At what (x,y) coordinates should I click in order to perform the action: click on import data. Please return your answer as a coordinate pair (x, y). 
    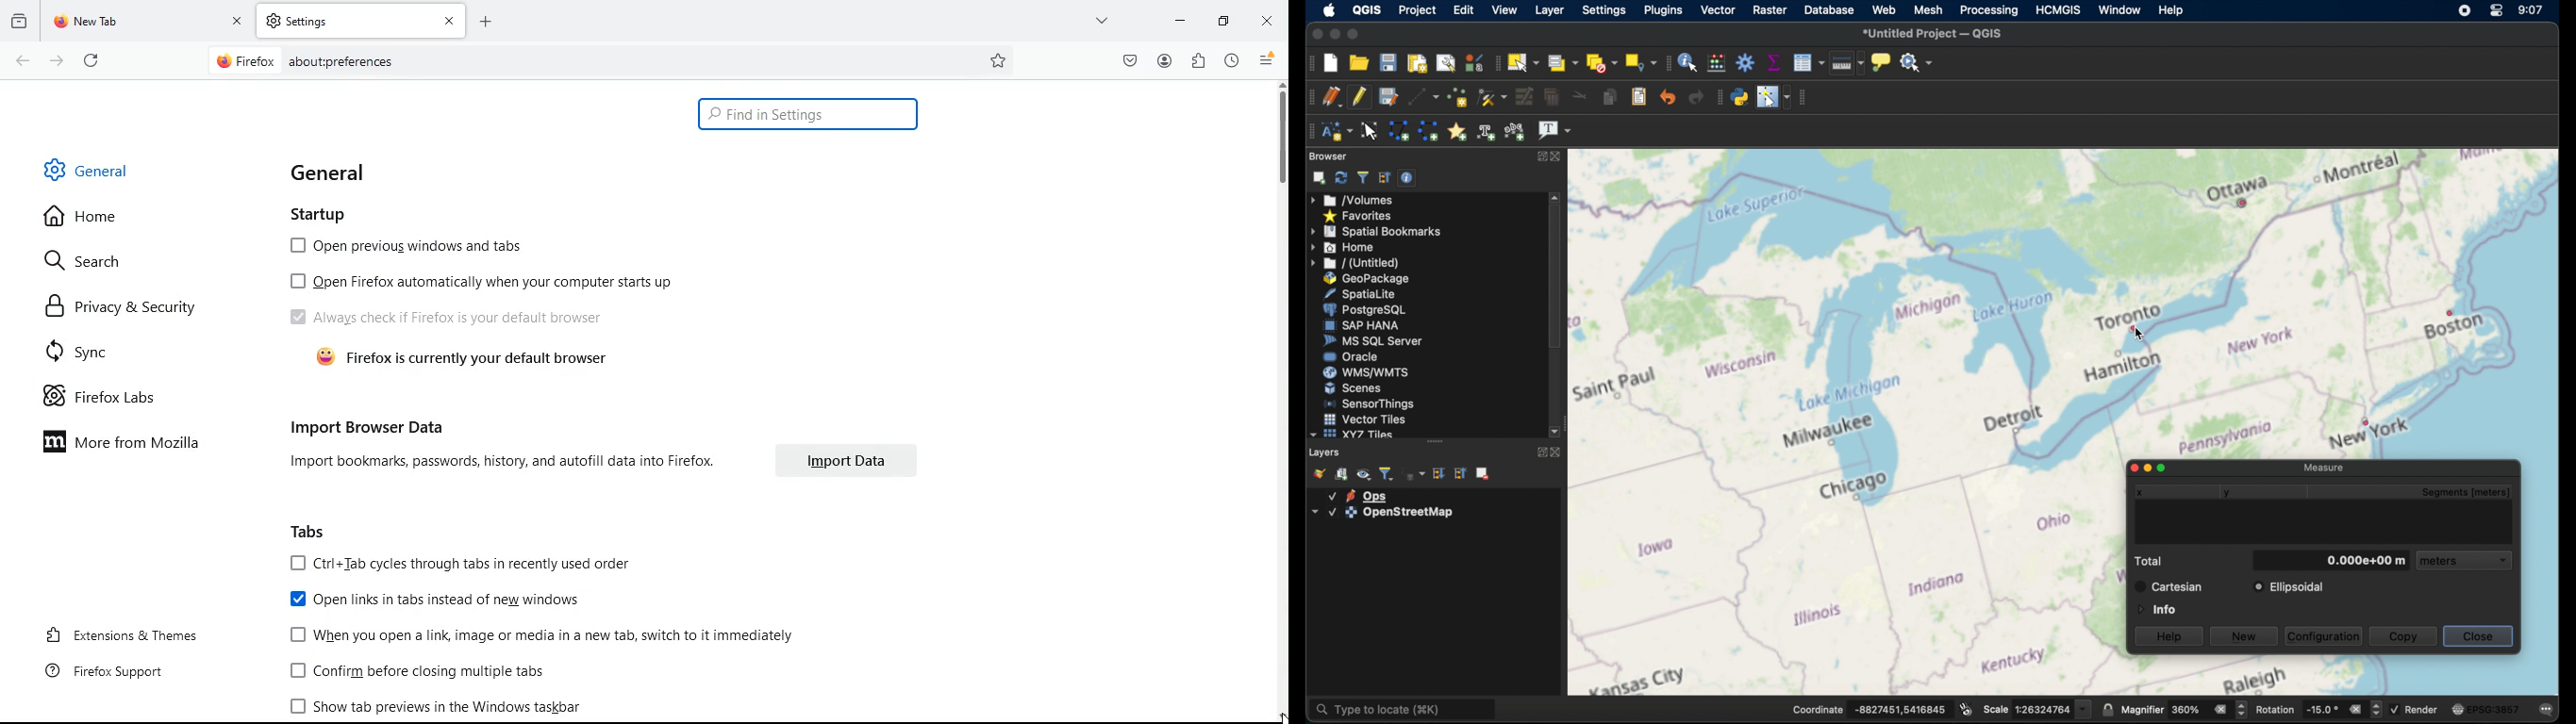
    Looking at the image, I should click on (846, 460).